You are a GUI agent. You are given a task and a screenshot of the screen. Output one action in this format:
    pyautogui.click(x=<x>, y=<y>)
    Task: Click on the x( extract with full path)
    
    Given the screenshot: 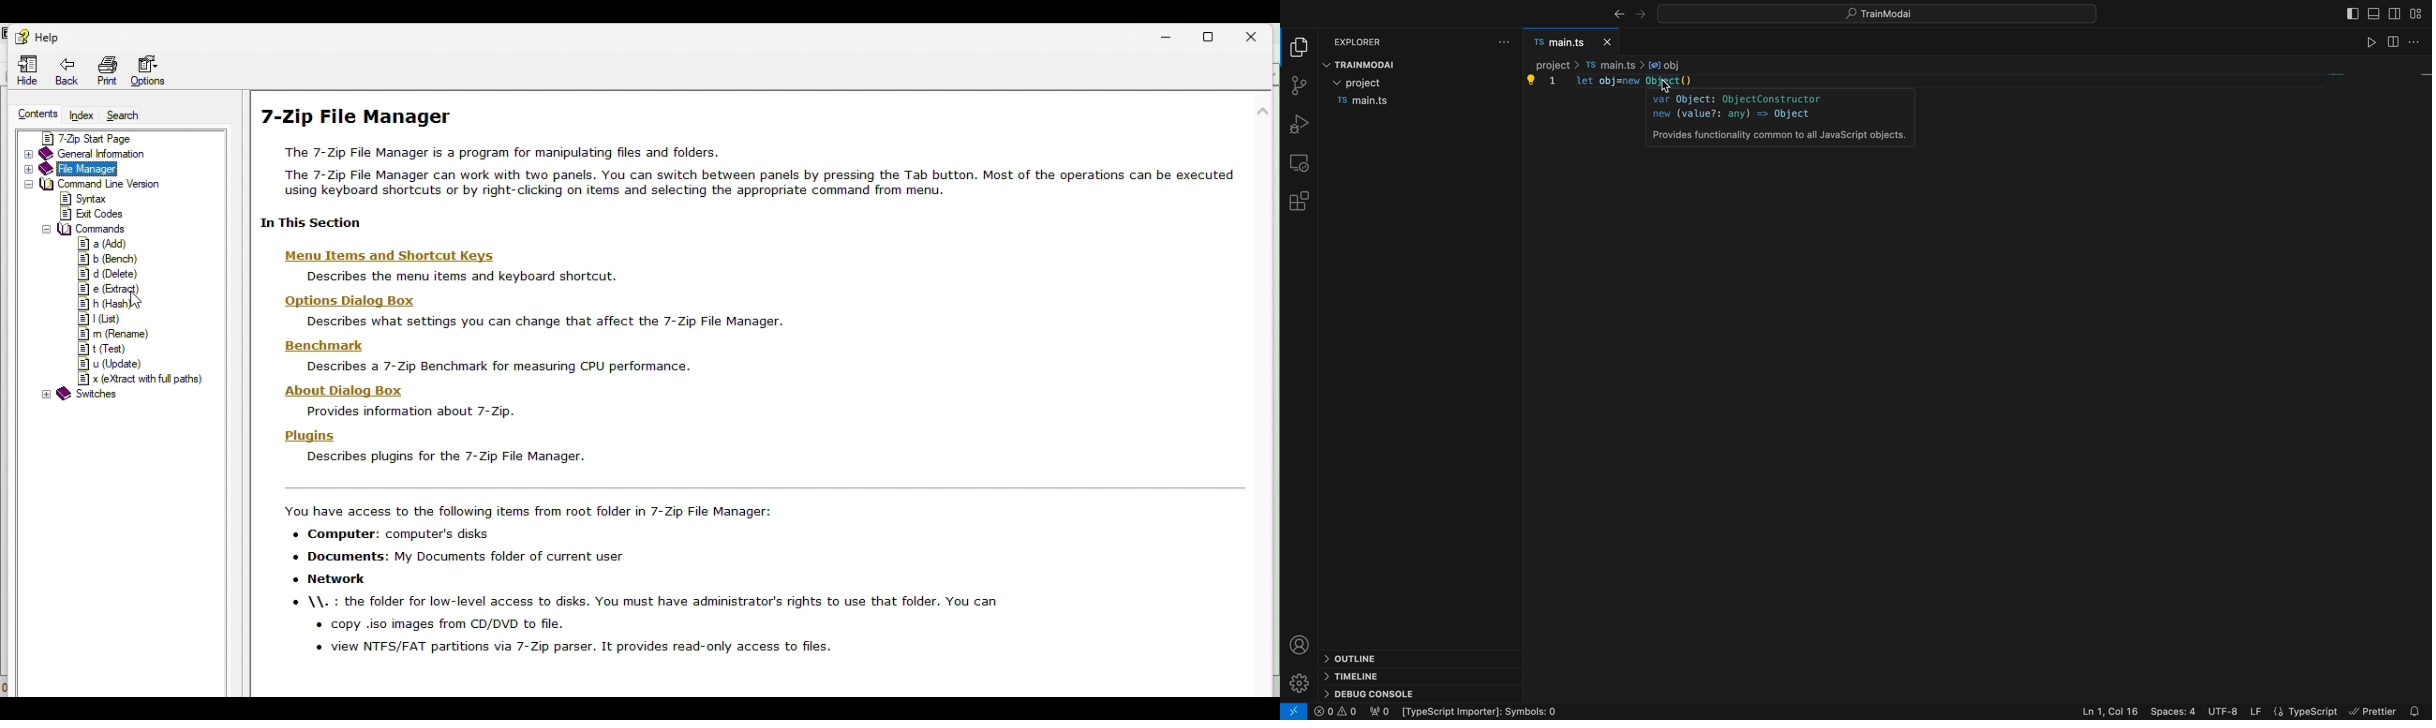 What is the action you would take?
    pyautogui.click(x=138, y=379)
    